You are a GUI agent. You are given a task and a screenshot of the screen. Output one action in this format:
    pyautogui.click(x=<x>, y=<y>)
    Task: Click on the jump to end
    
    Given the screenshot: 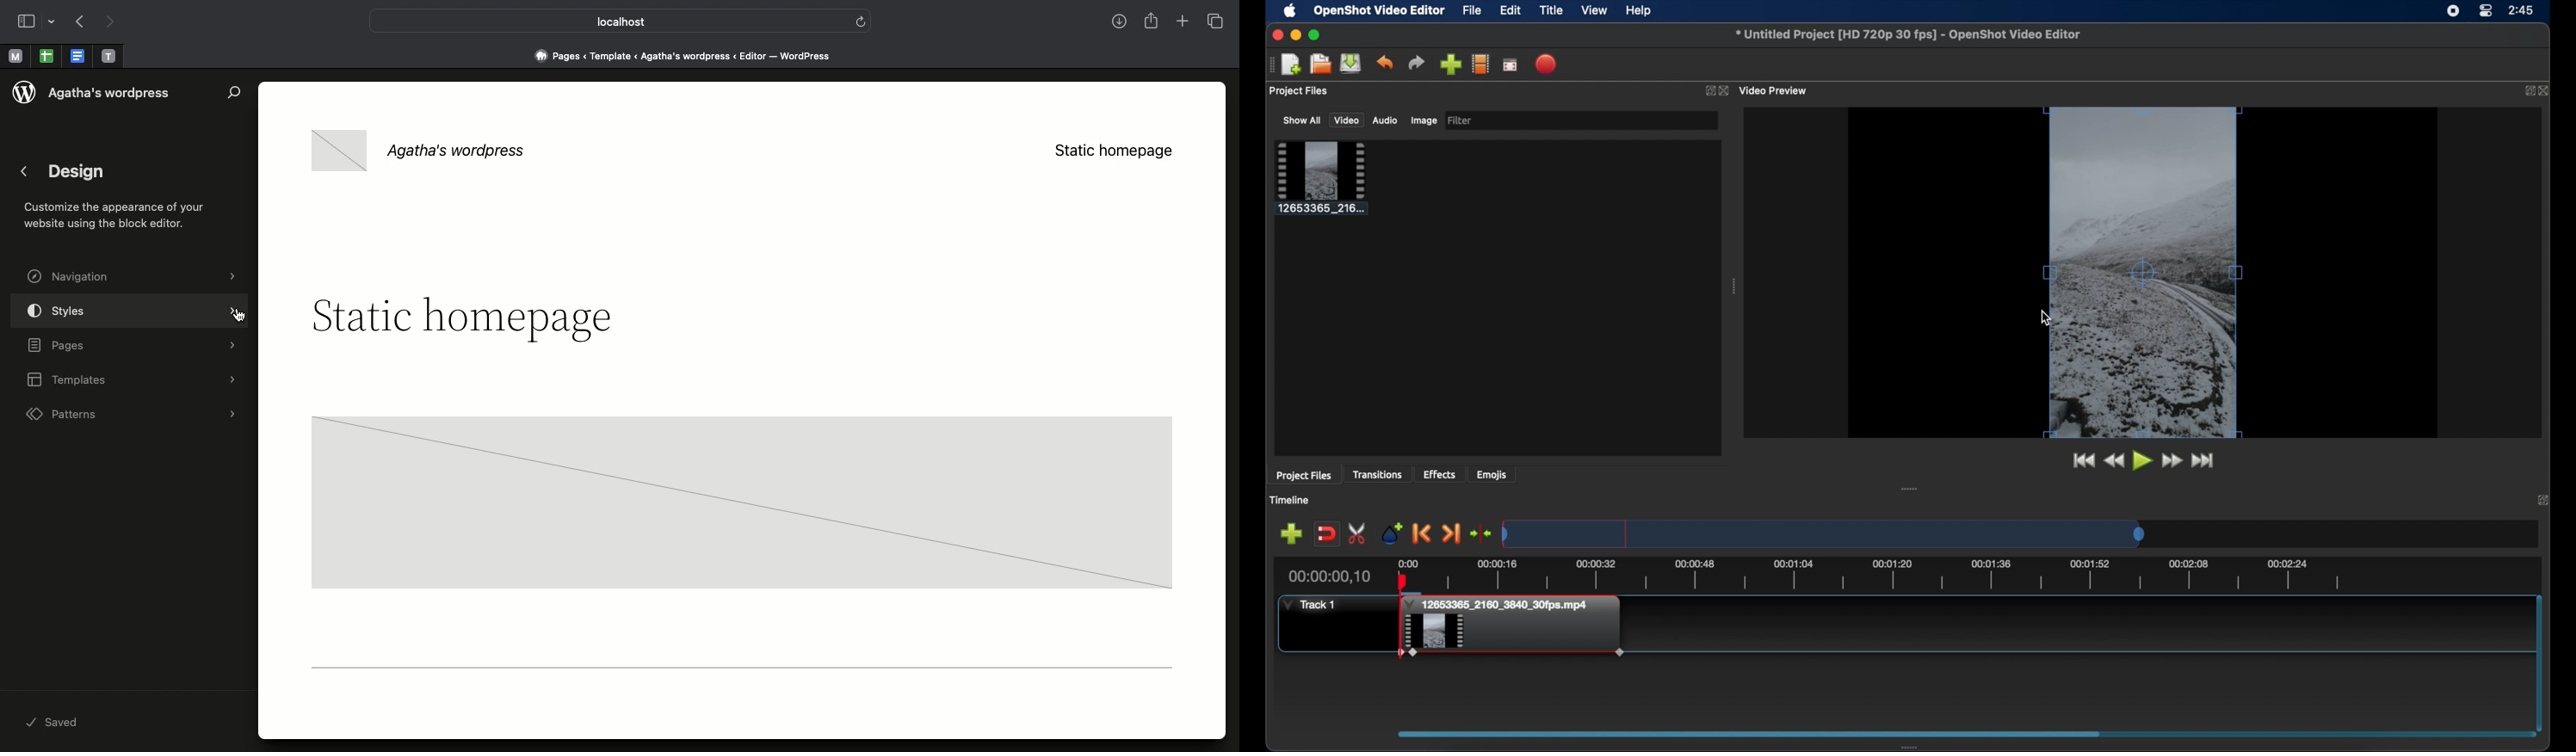 What is the action you would take?
    pyautogui.click(x=2204, y=460)
    